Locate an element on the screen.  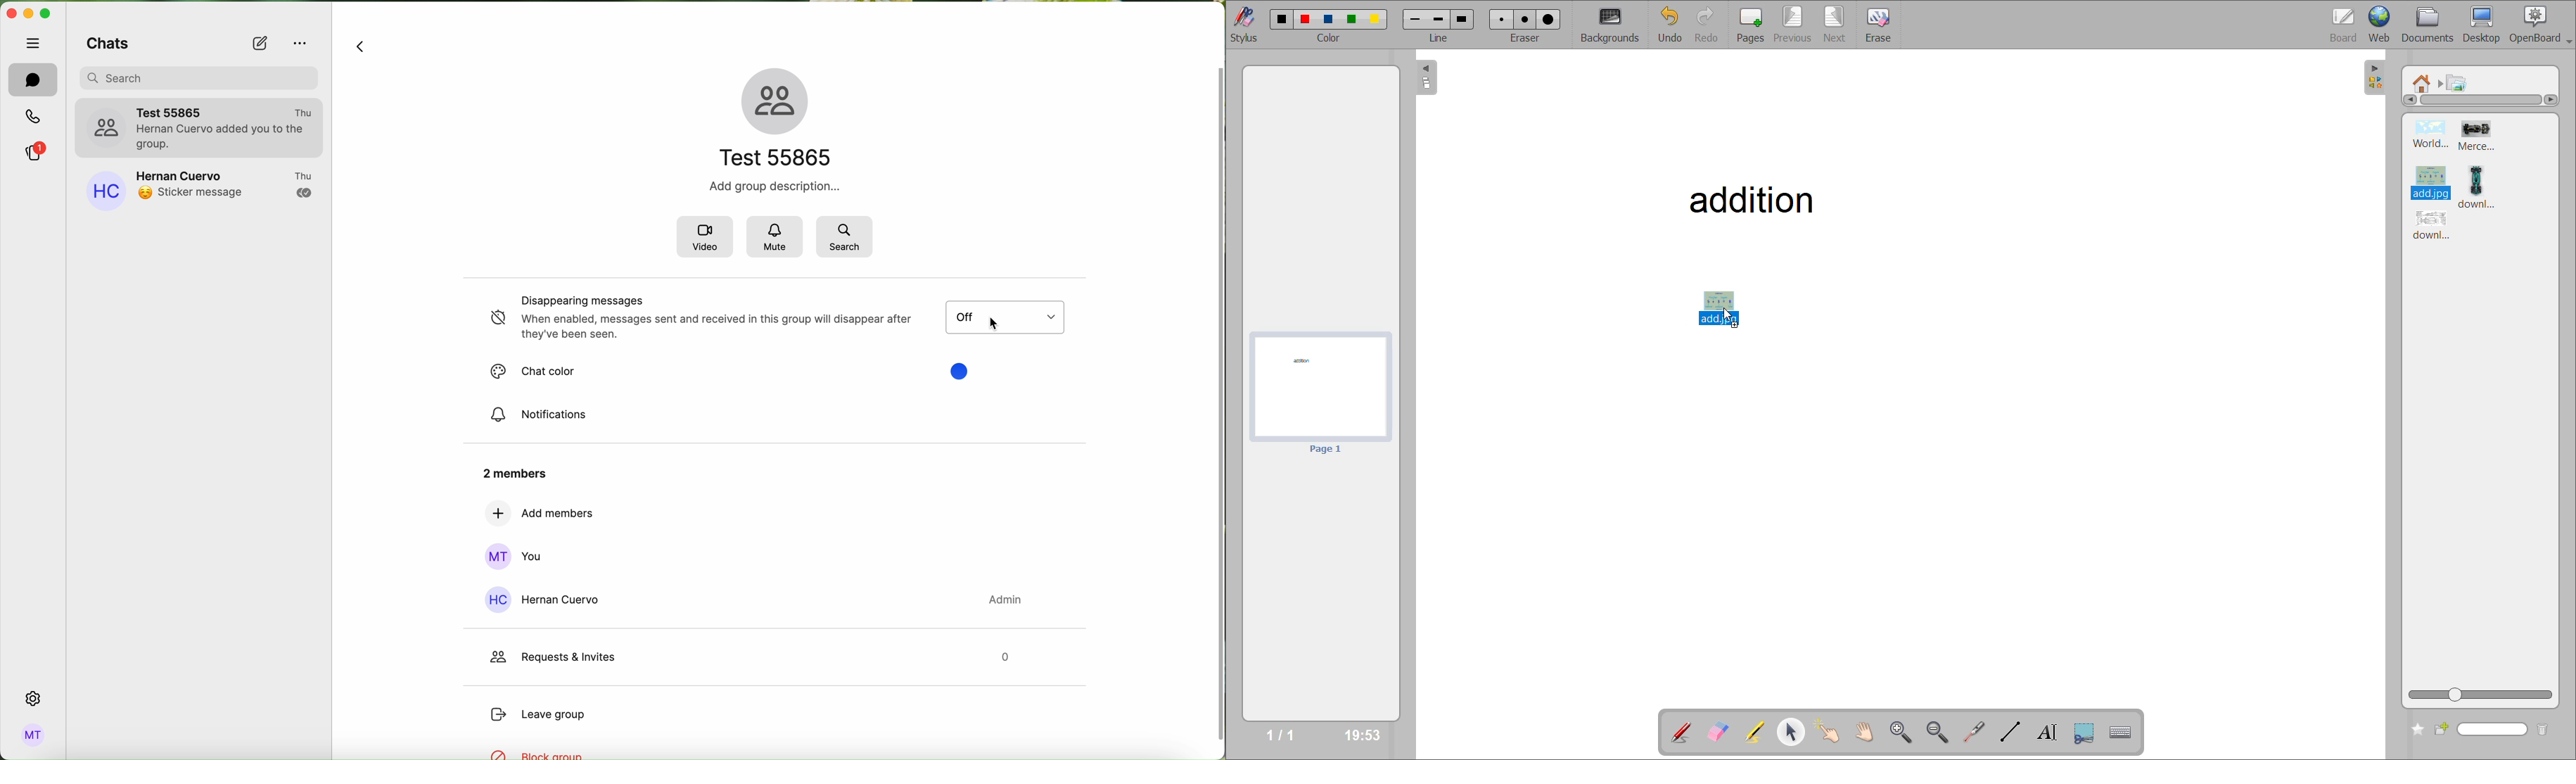
options is located at coordinates (298, 44).